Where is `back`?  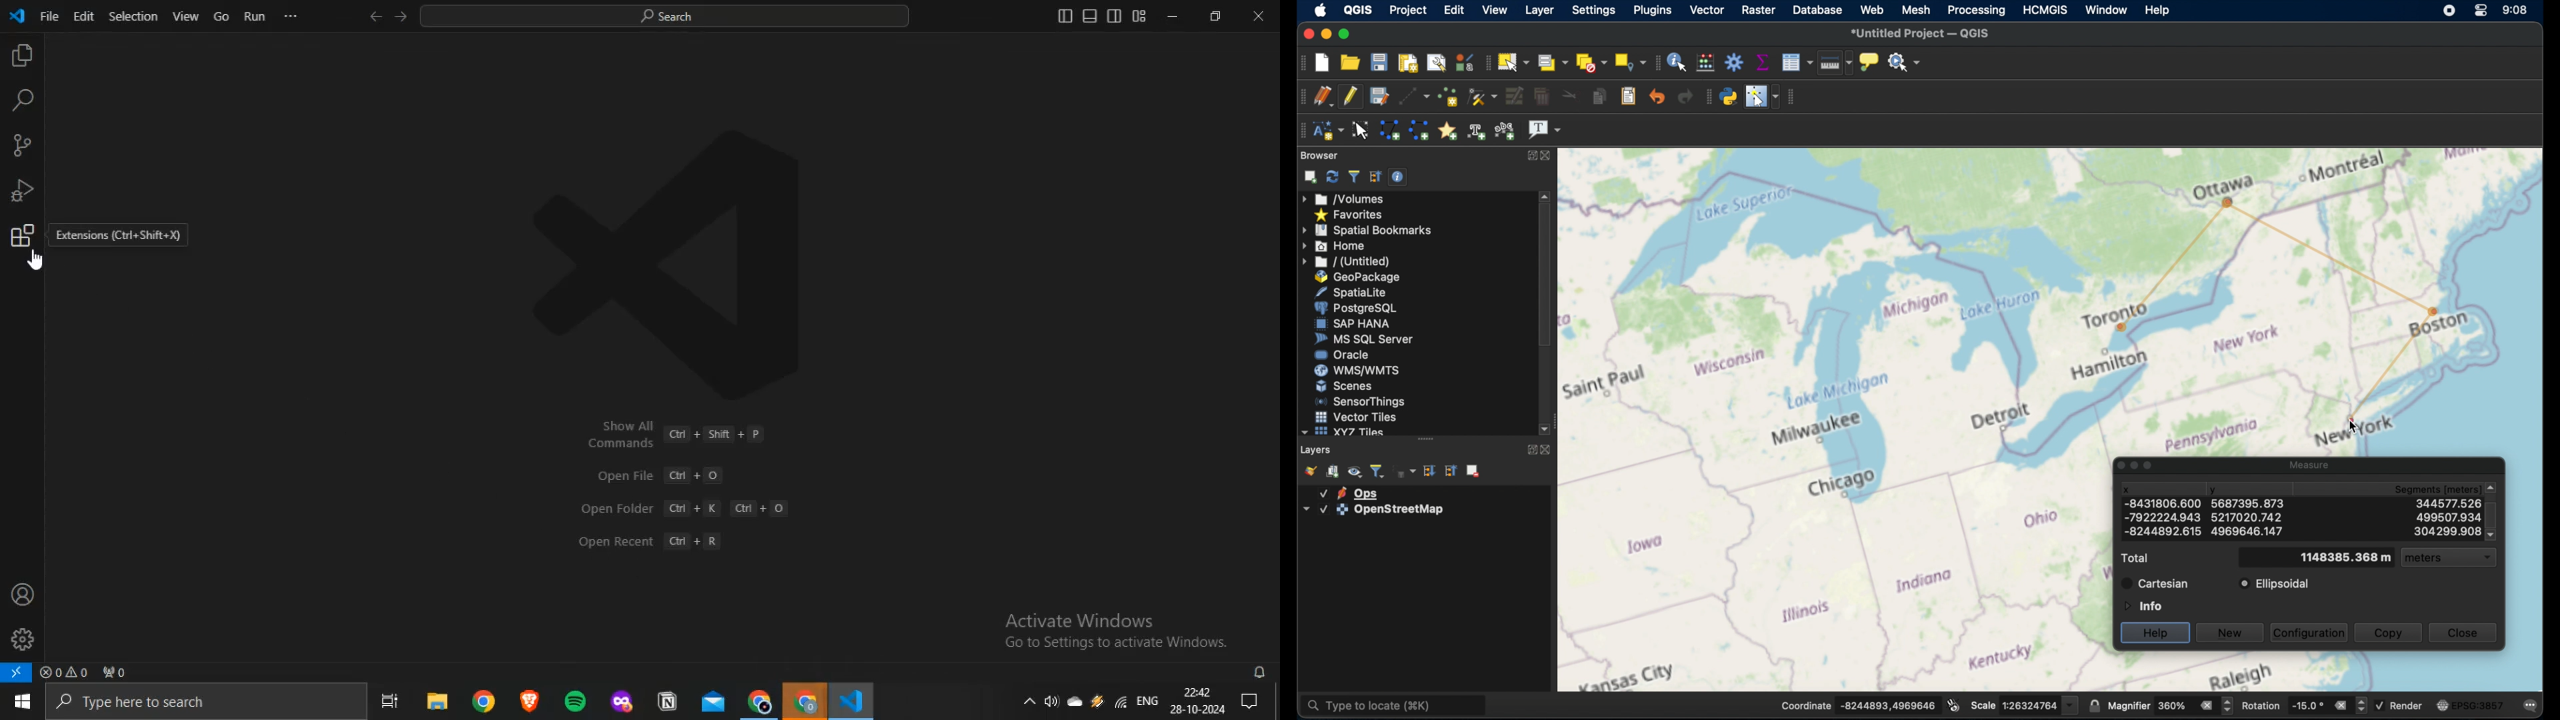 back is located at coordinates (376, 16).